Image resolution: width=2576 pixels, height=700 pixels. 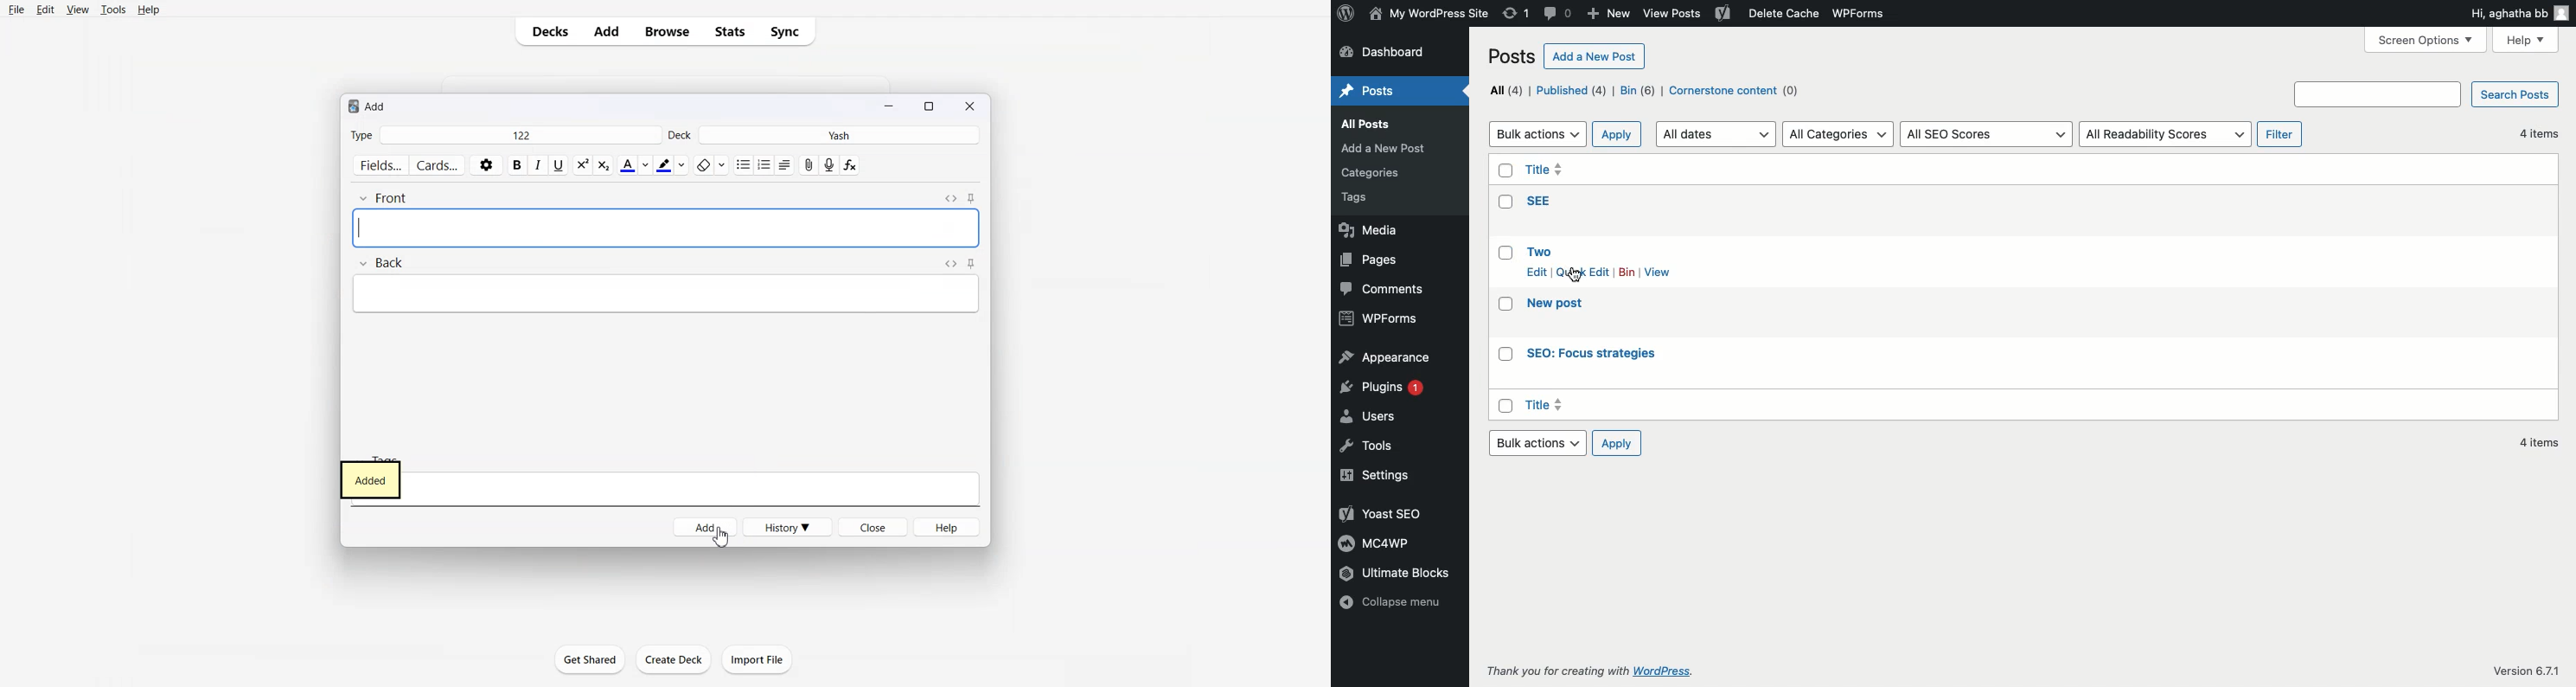 What do you see at coordinates (1377, 170) in the screenshot?
I see `categories` at bounding box center [1377, 170].